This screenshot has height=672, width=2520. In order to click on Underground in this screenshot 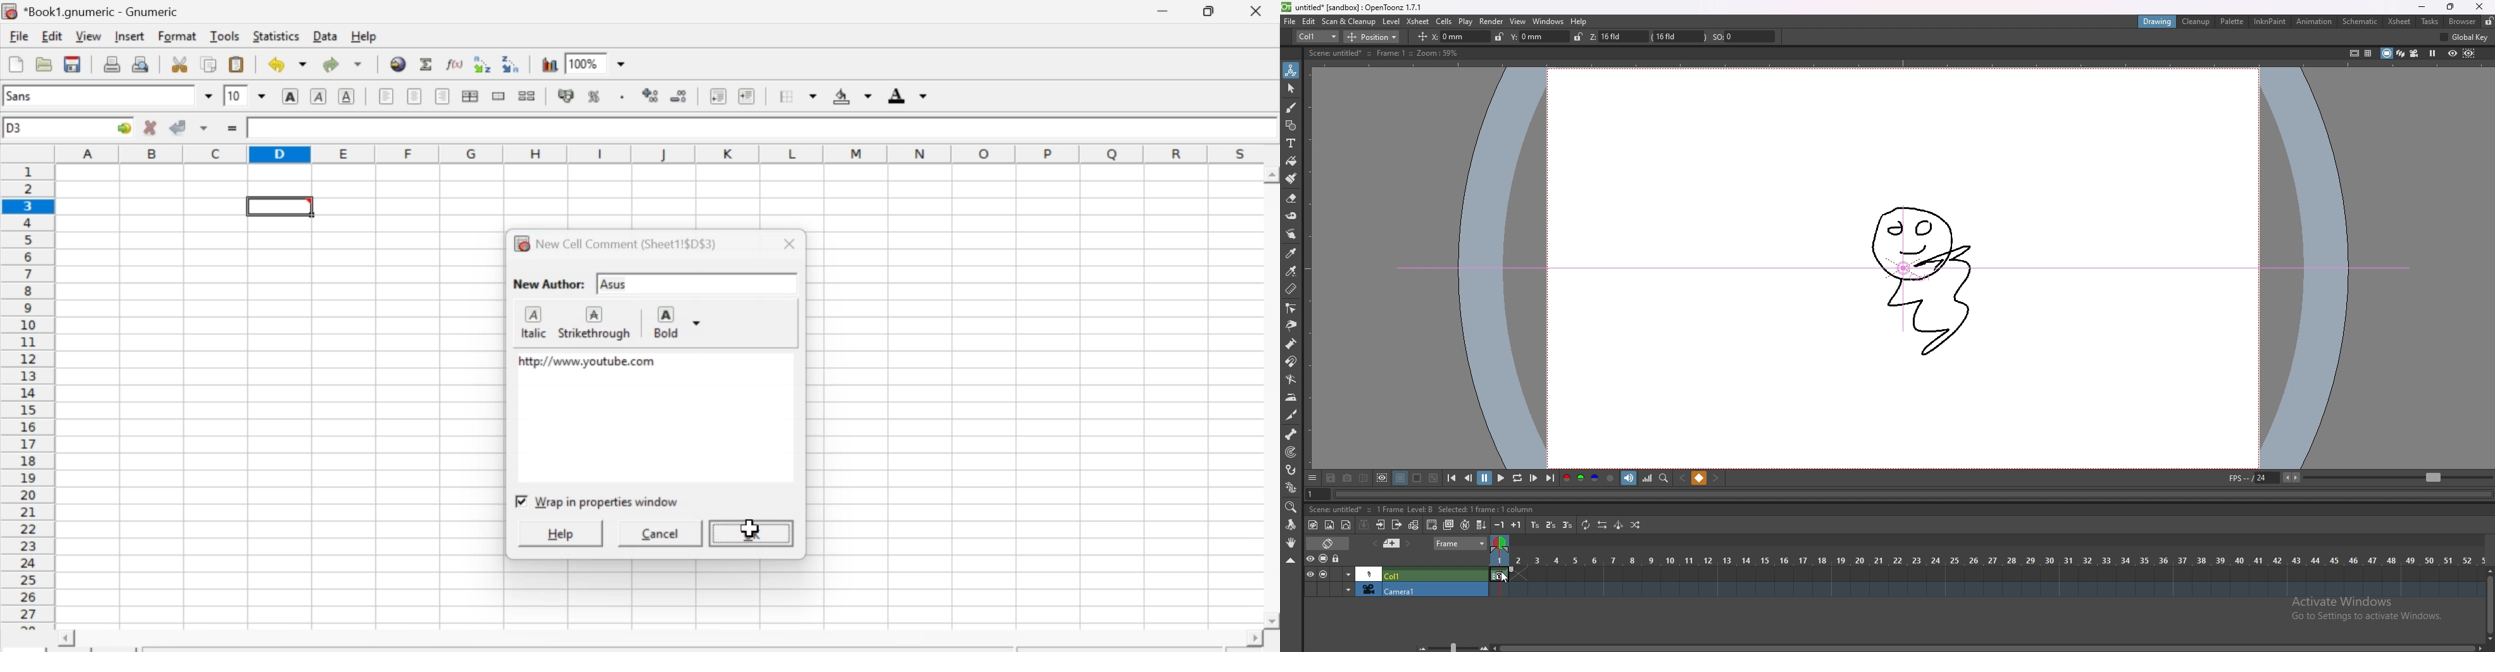, I will do `click(346, 96)`.